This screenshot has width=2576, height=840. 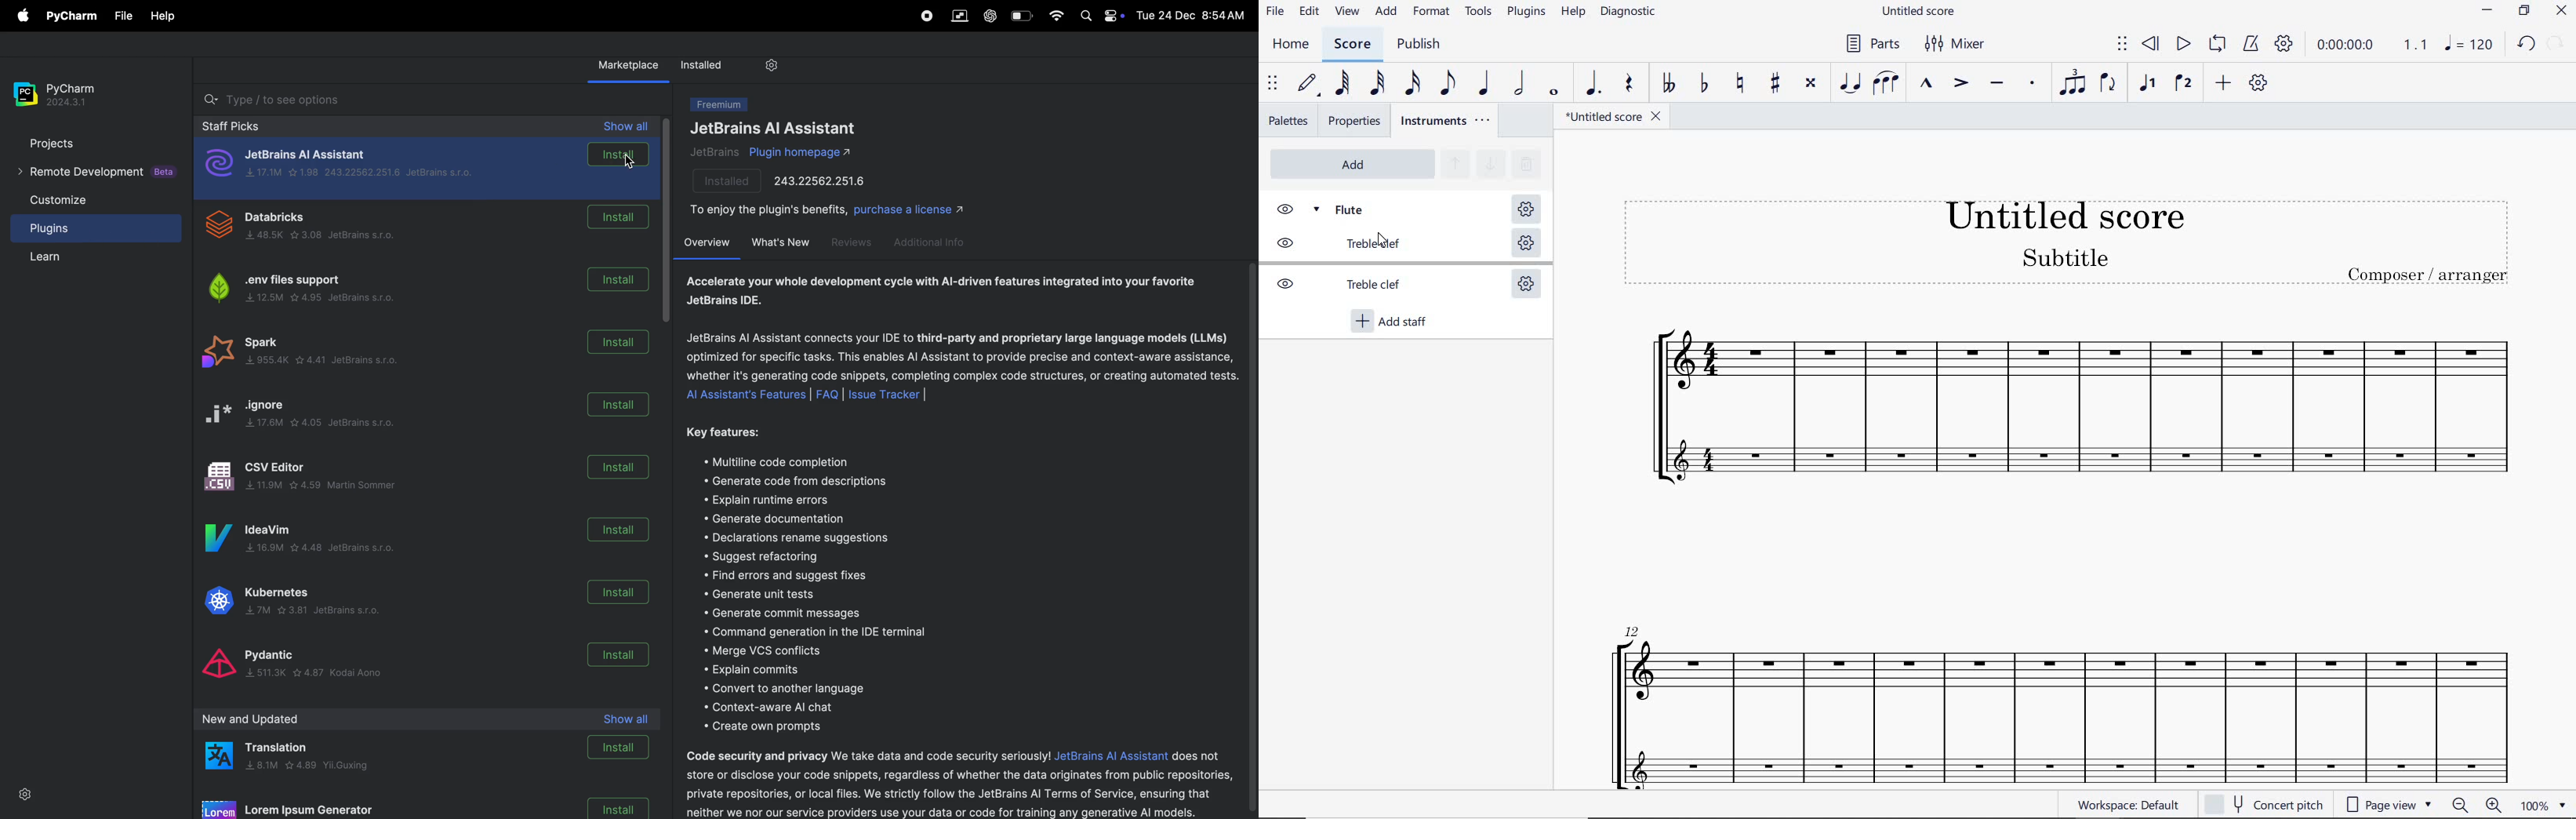 I want to click on TOGGLE NATURAL, so click(x=1739, y=84).